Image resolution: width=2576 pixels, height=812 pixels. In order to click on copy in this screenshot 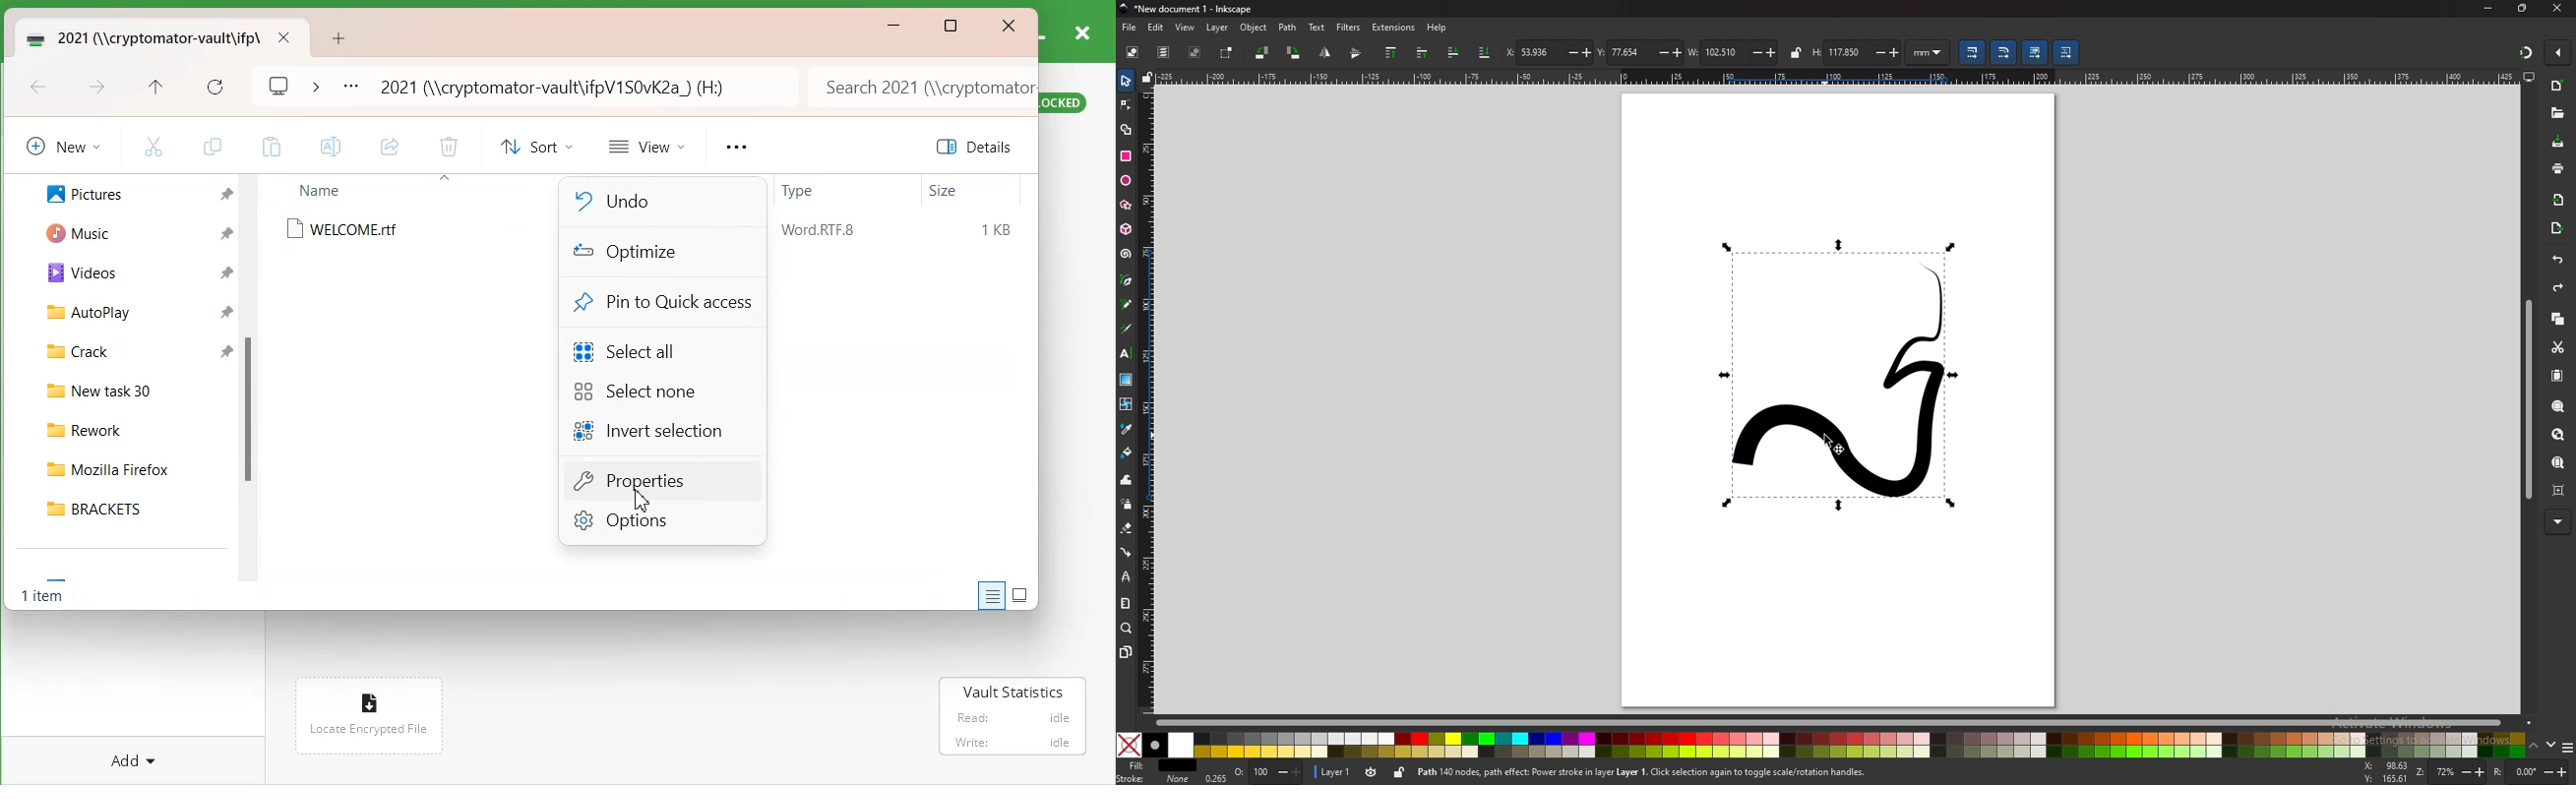, I will do `click(2559, 319)`.